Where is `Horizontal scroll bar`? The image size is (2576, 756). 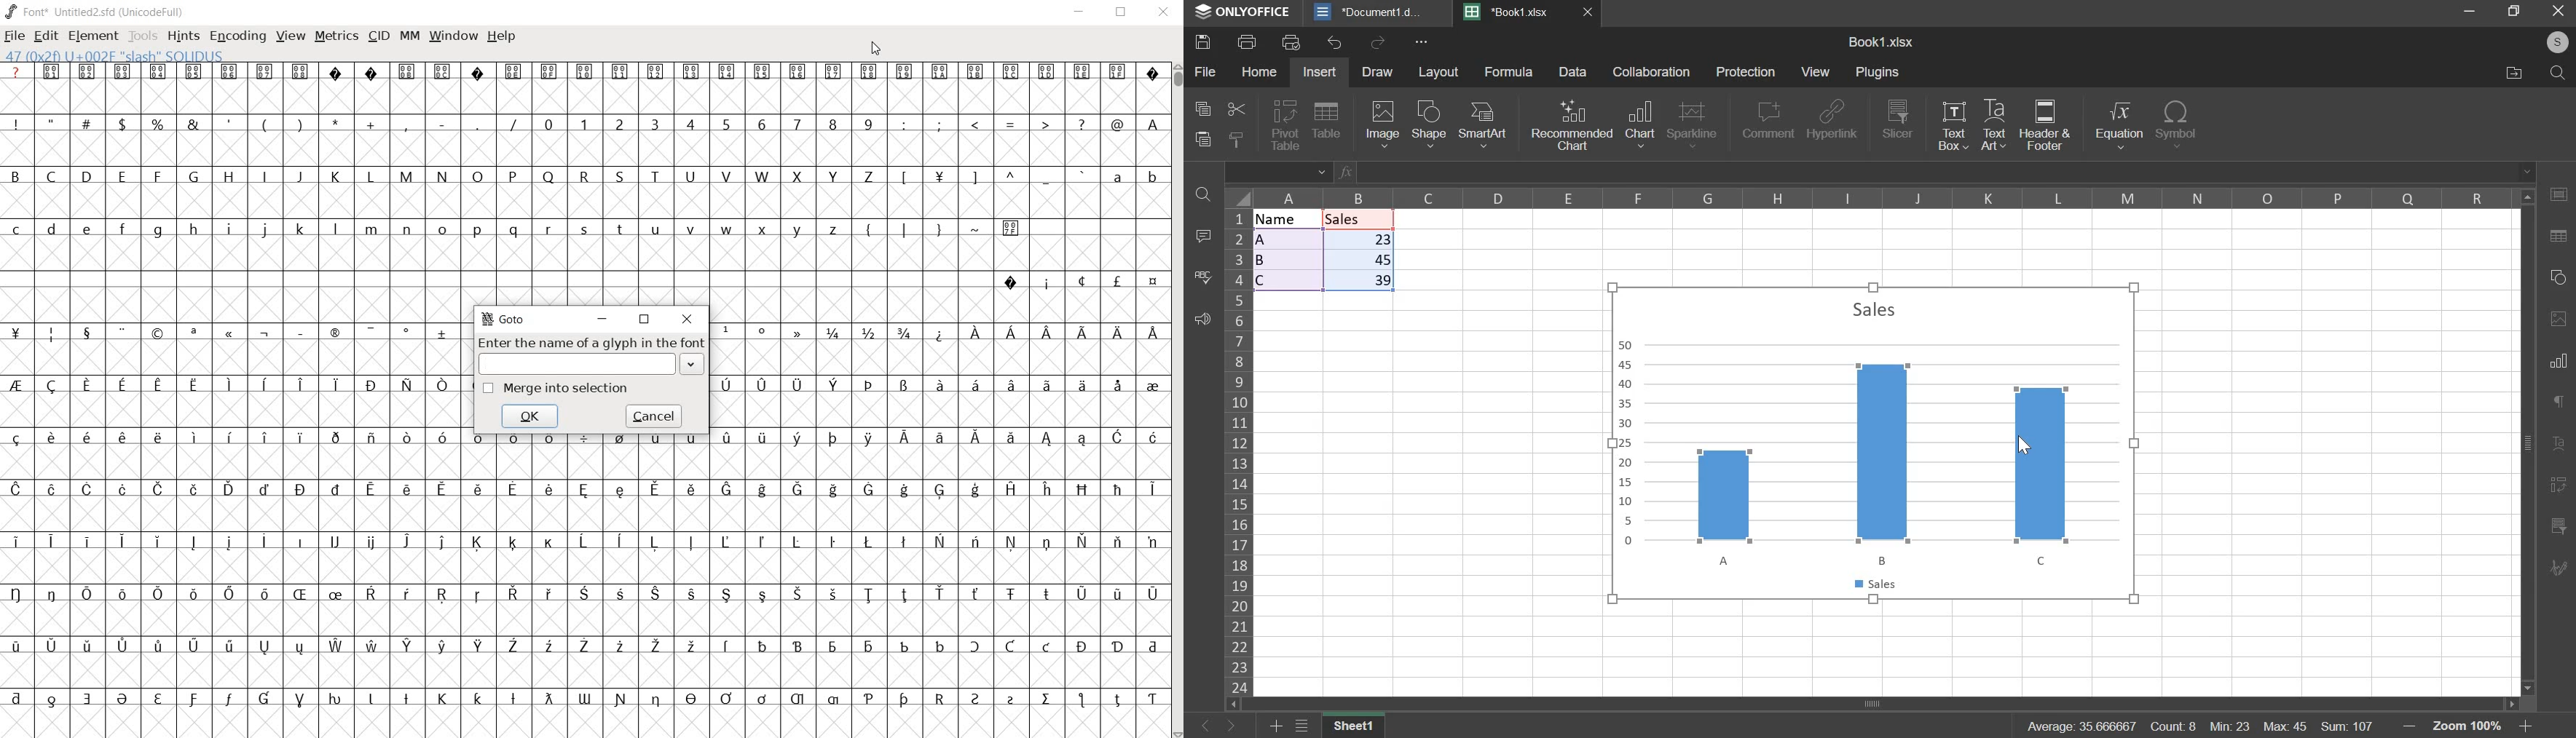 Horizontal scroll bar is located at coordinates (1870, 703).